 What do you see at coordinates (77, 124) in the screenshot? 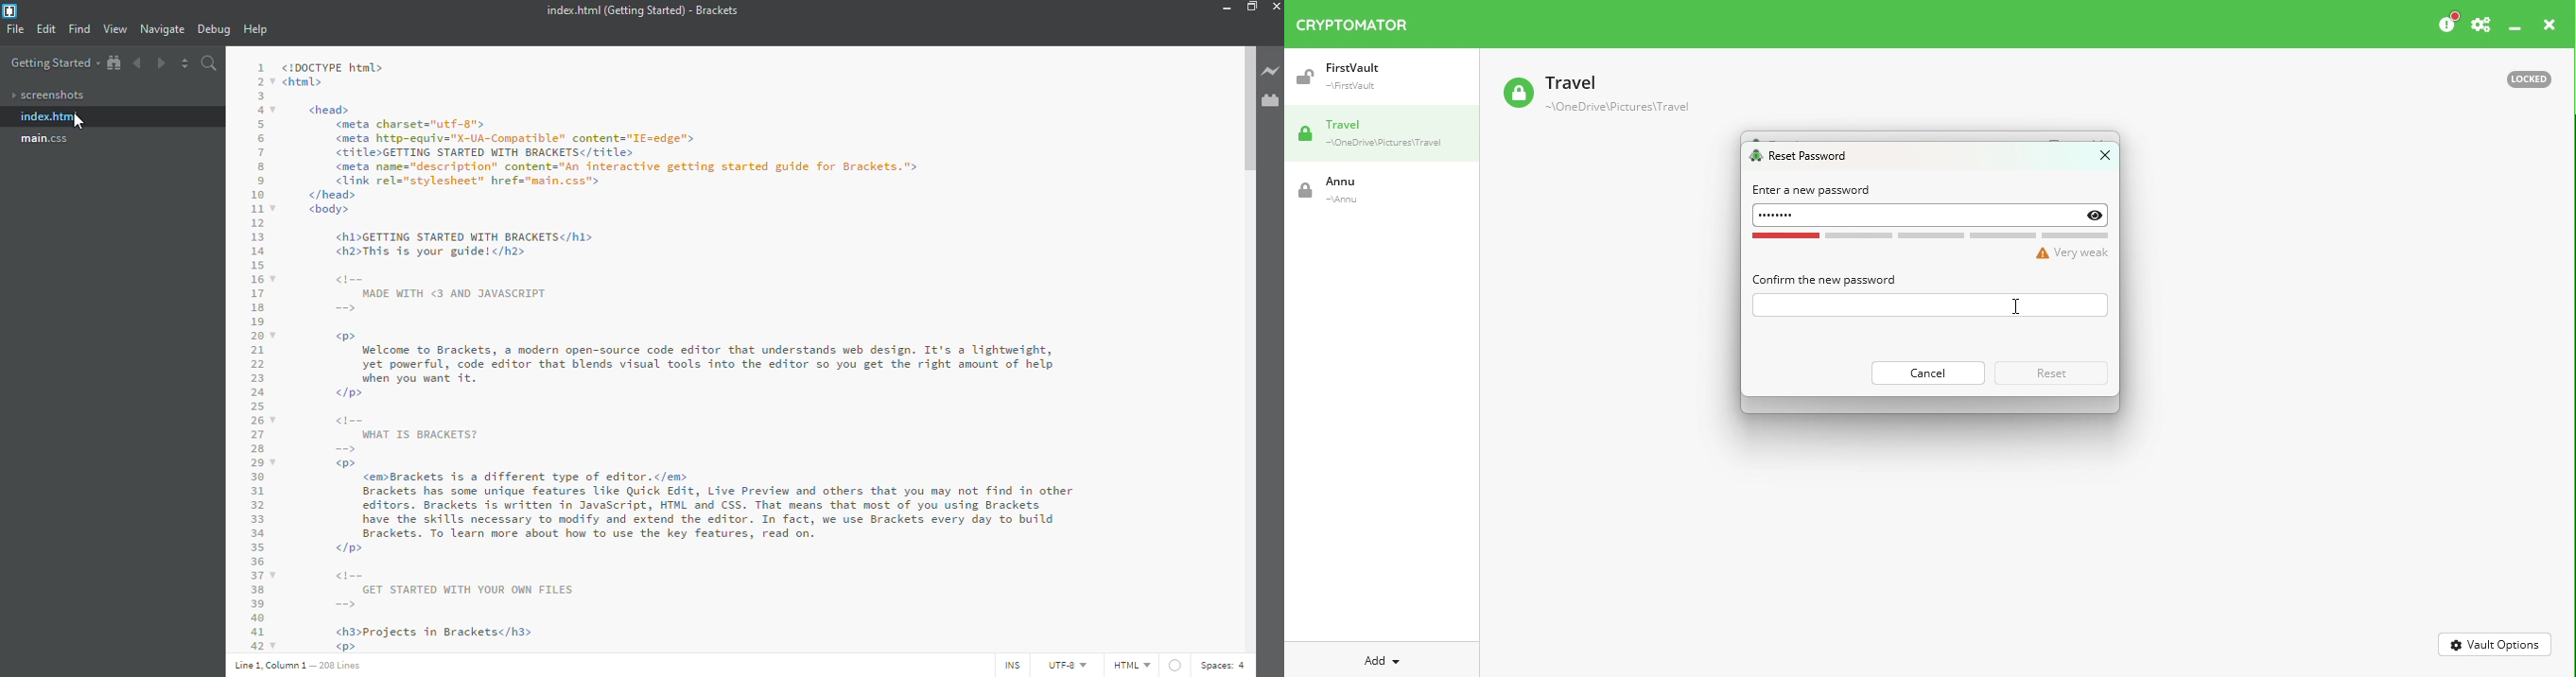
I see `cursor` at bounding box center [77, 124].